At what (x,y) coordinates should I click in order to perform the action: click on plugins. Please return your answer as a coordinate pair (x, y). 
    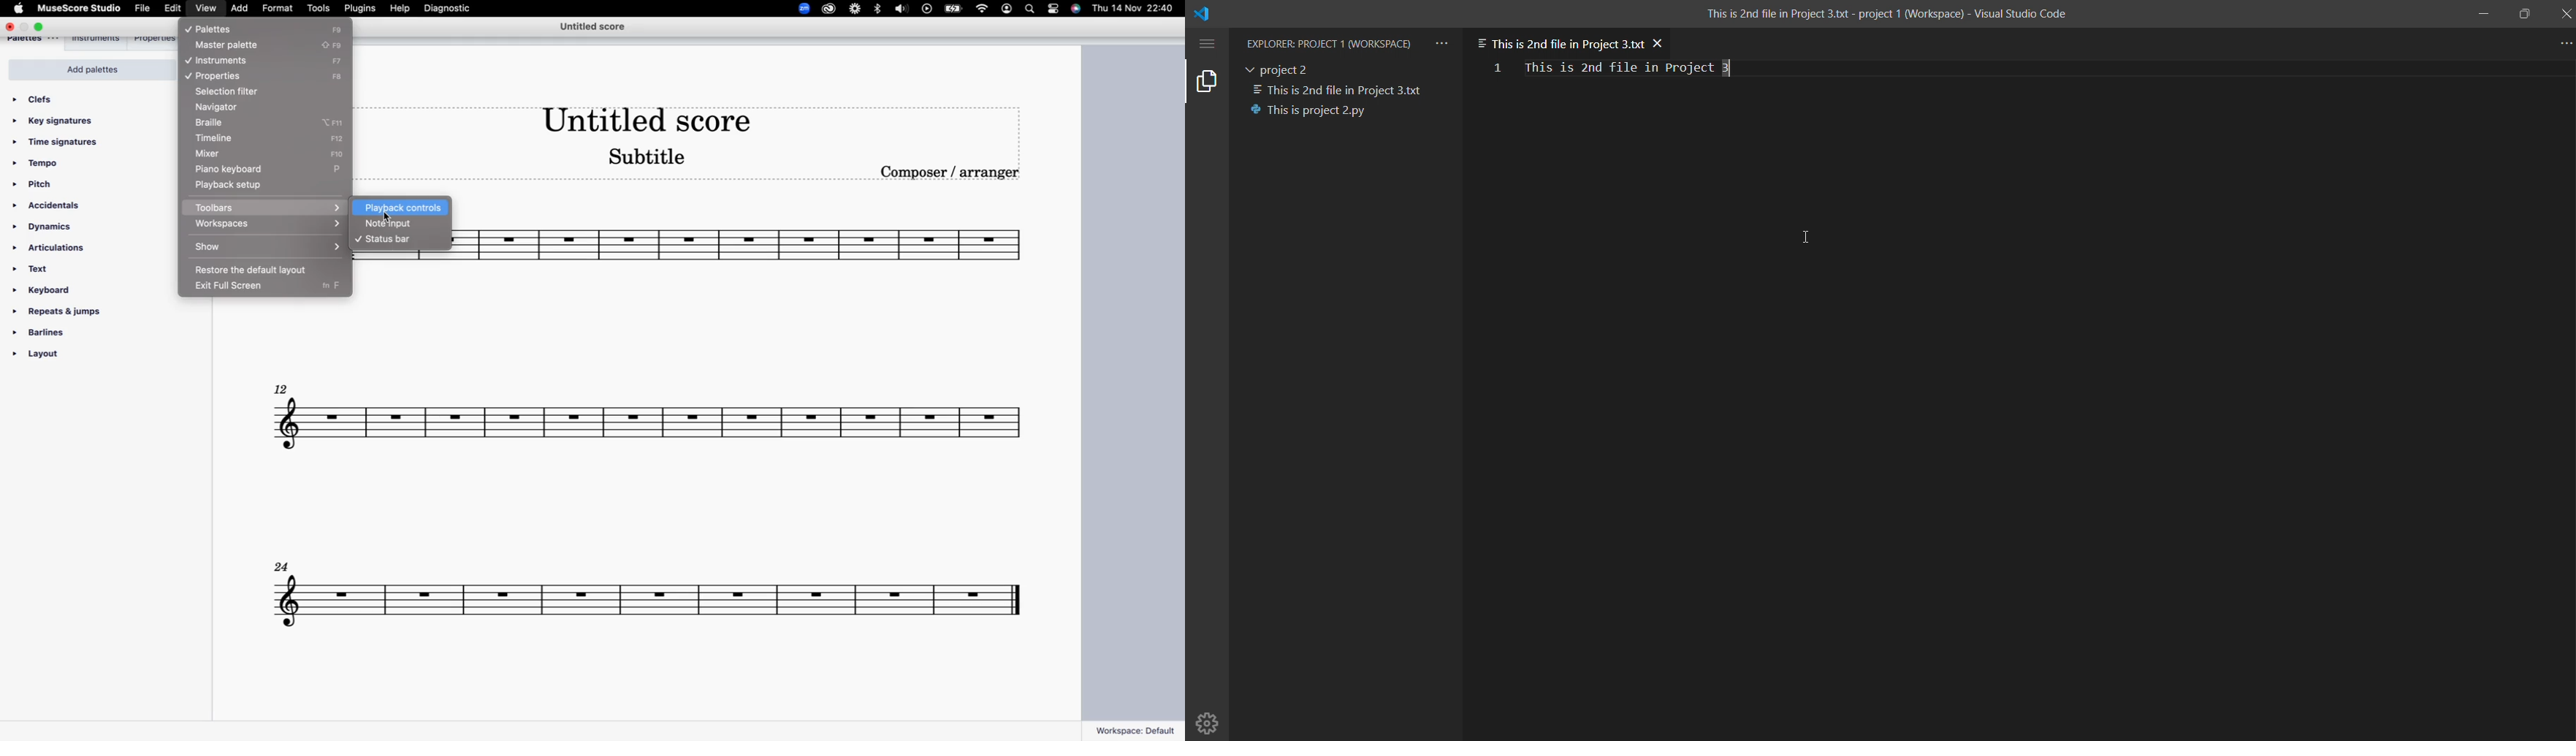
    Looking at the image, I should click on (362, 9).